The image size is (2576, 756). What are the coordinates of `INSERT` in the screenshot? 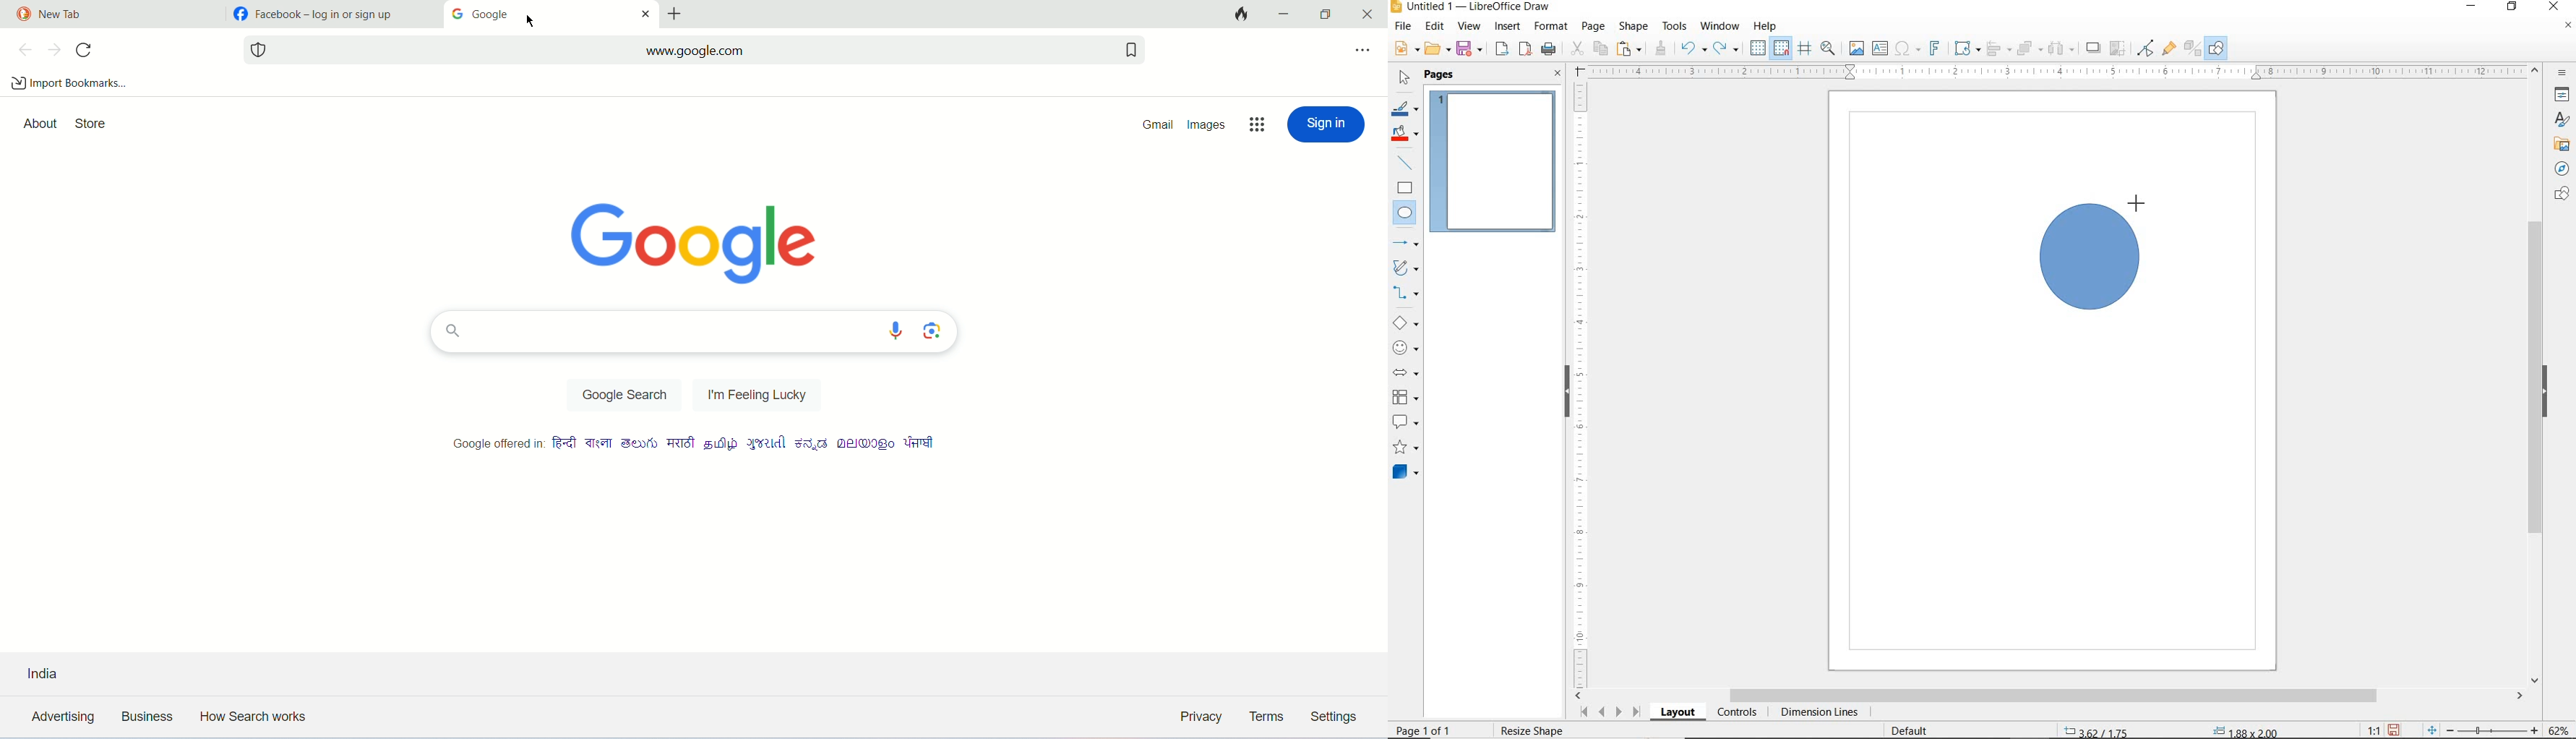 It's located at (1509, 28).